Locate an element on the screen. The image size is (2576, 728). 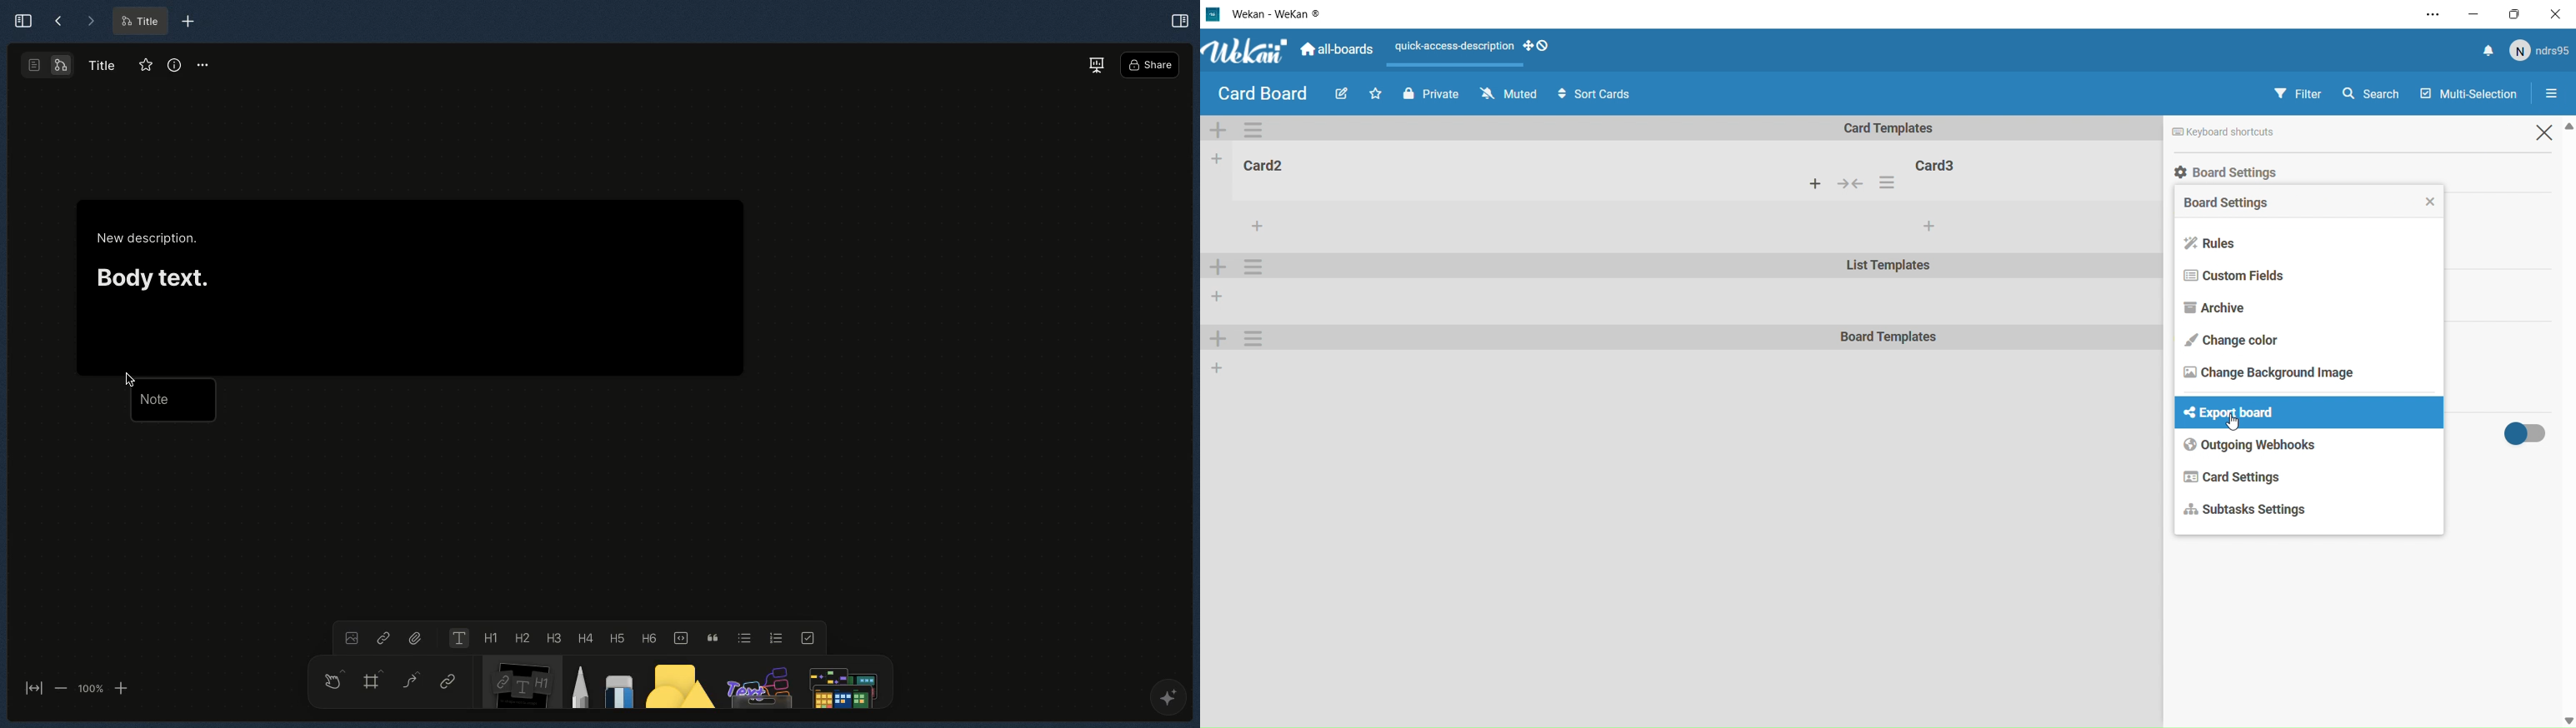
Heading 6 is located at coordinates (648, 637).